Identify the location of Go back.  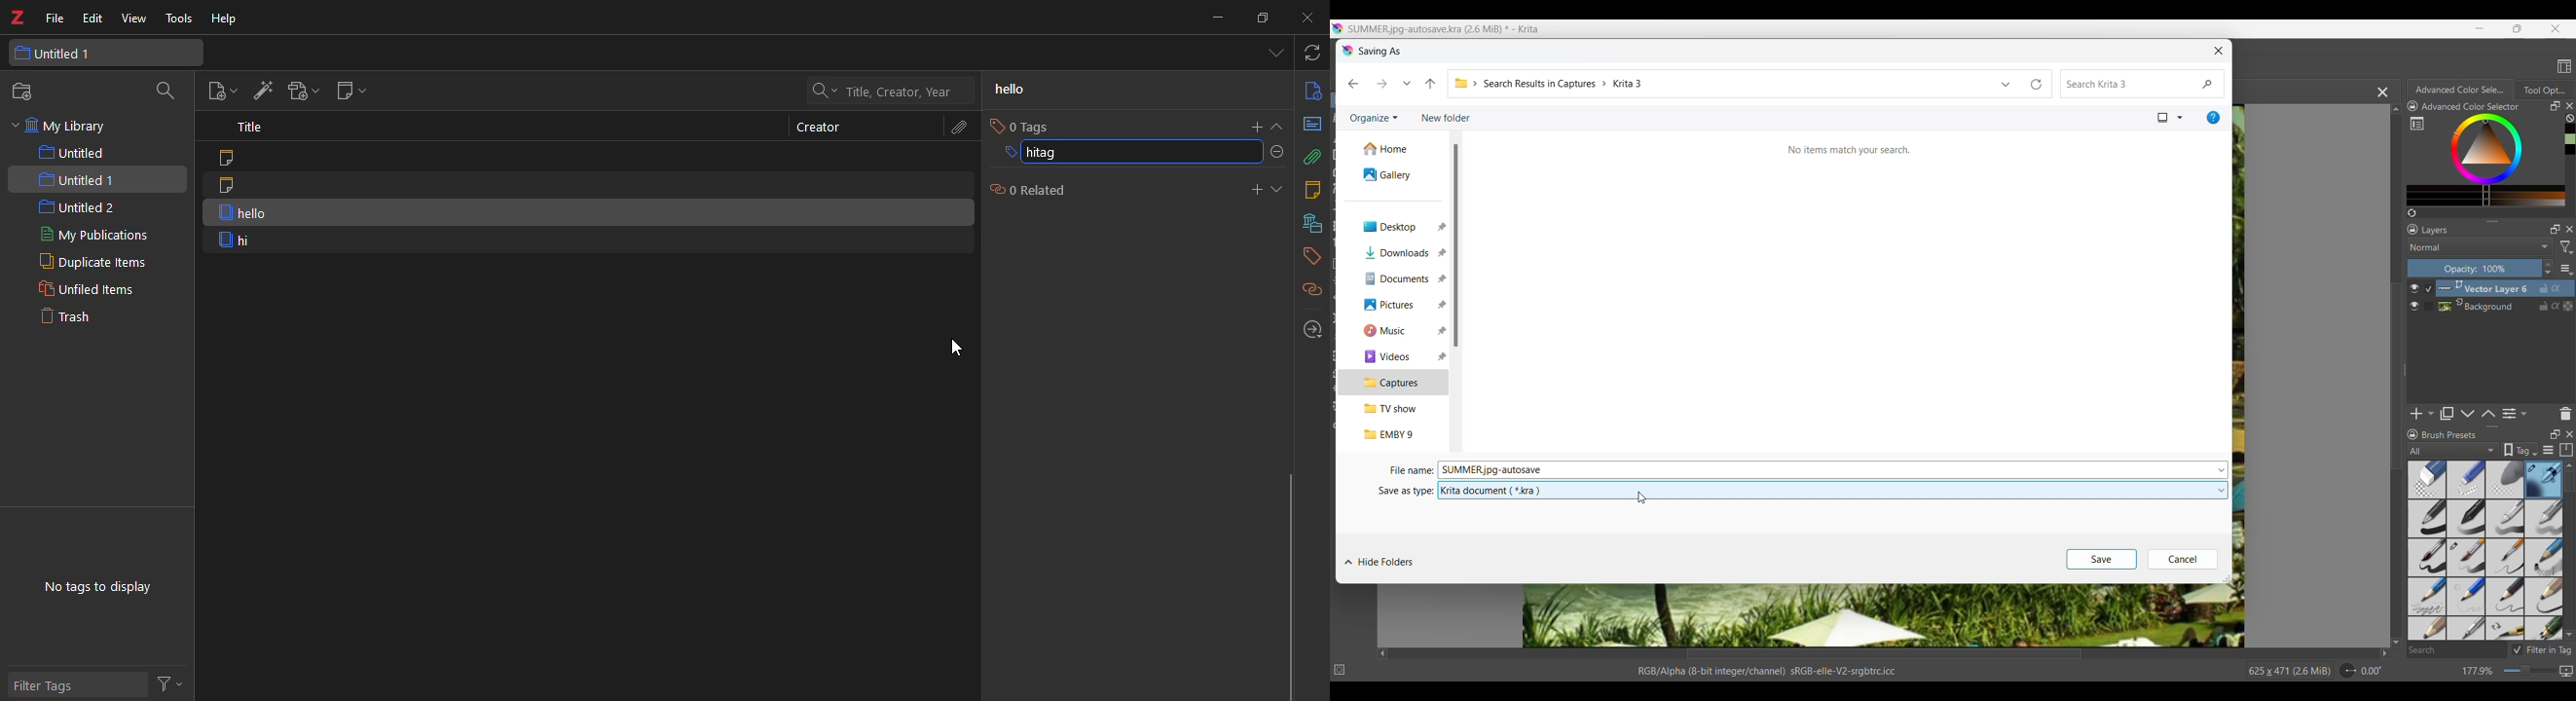
(1353, 84).